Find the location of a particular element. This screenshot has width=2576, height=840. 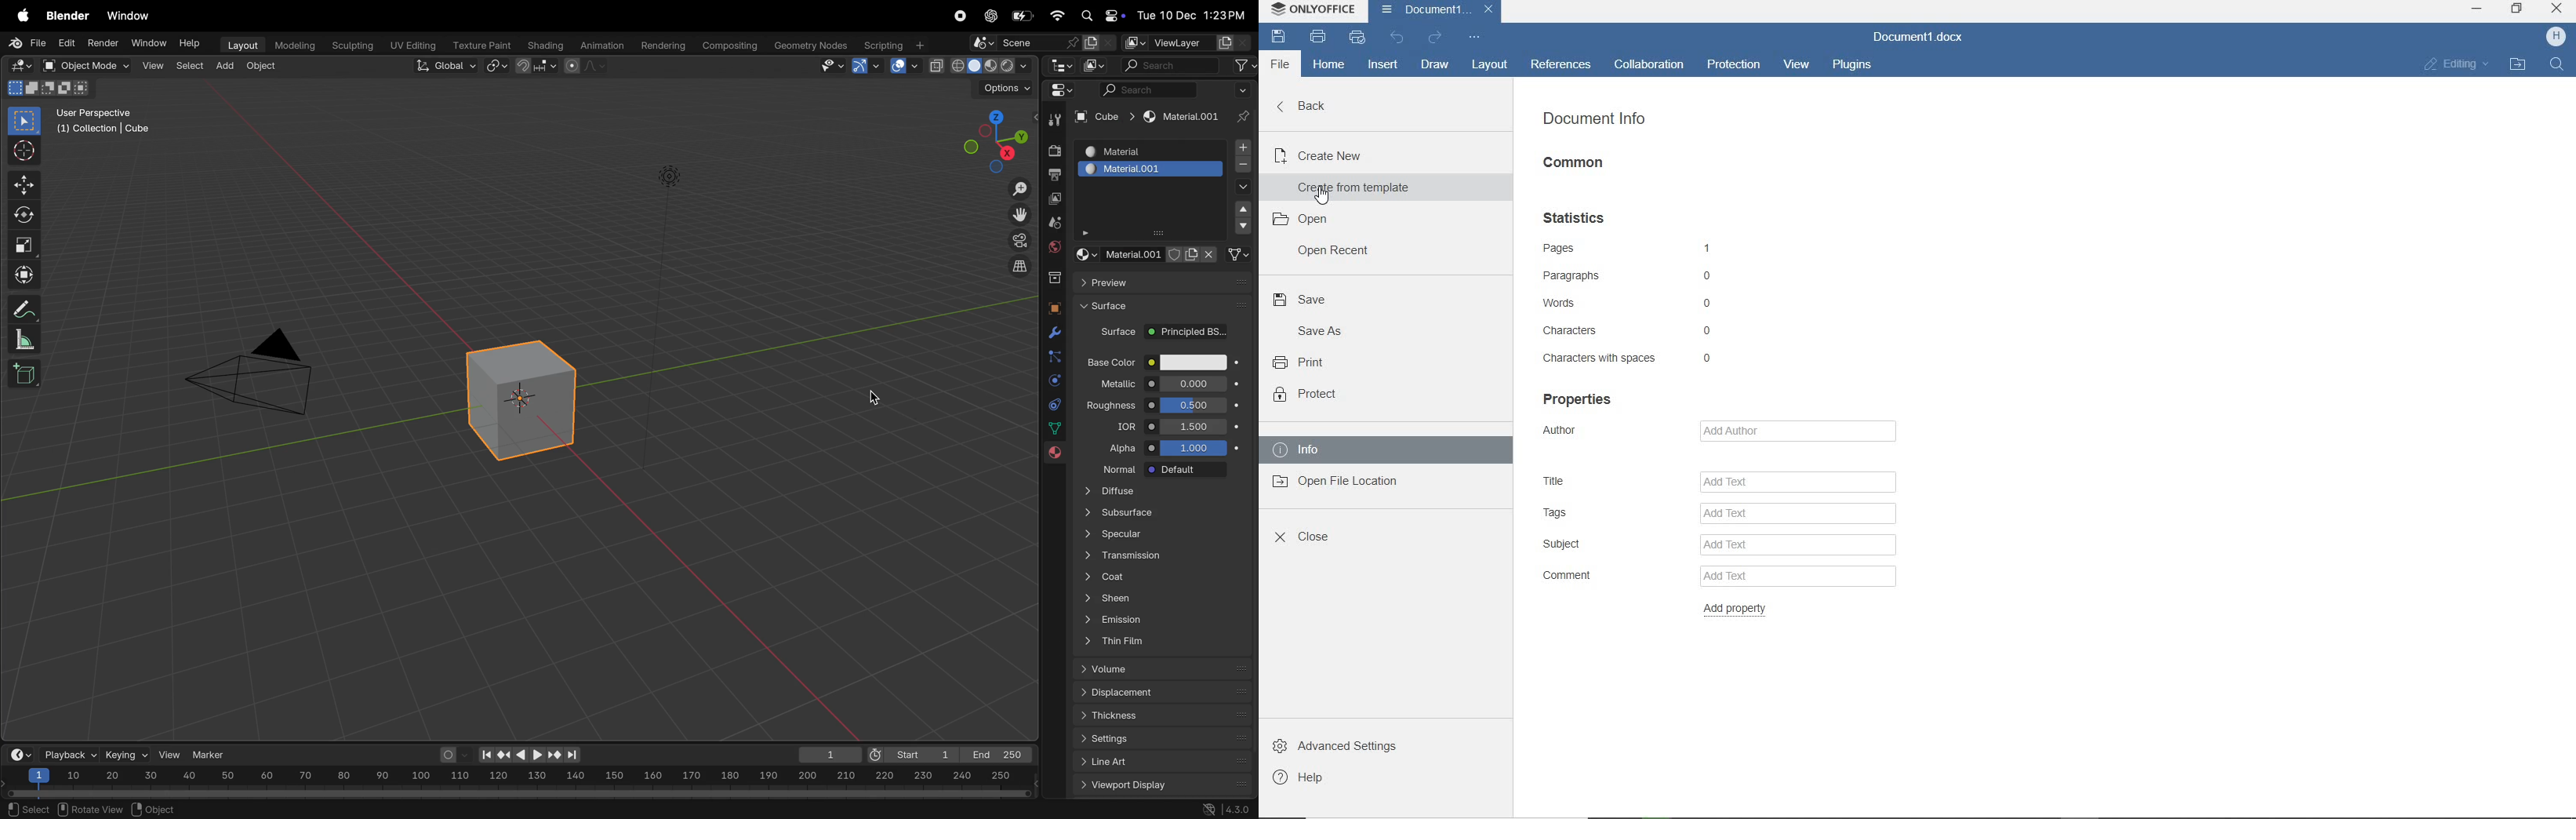

modelling is located at coordinates (294, 44).